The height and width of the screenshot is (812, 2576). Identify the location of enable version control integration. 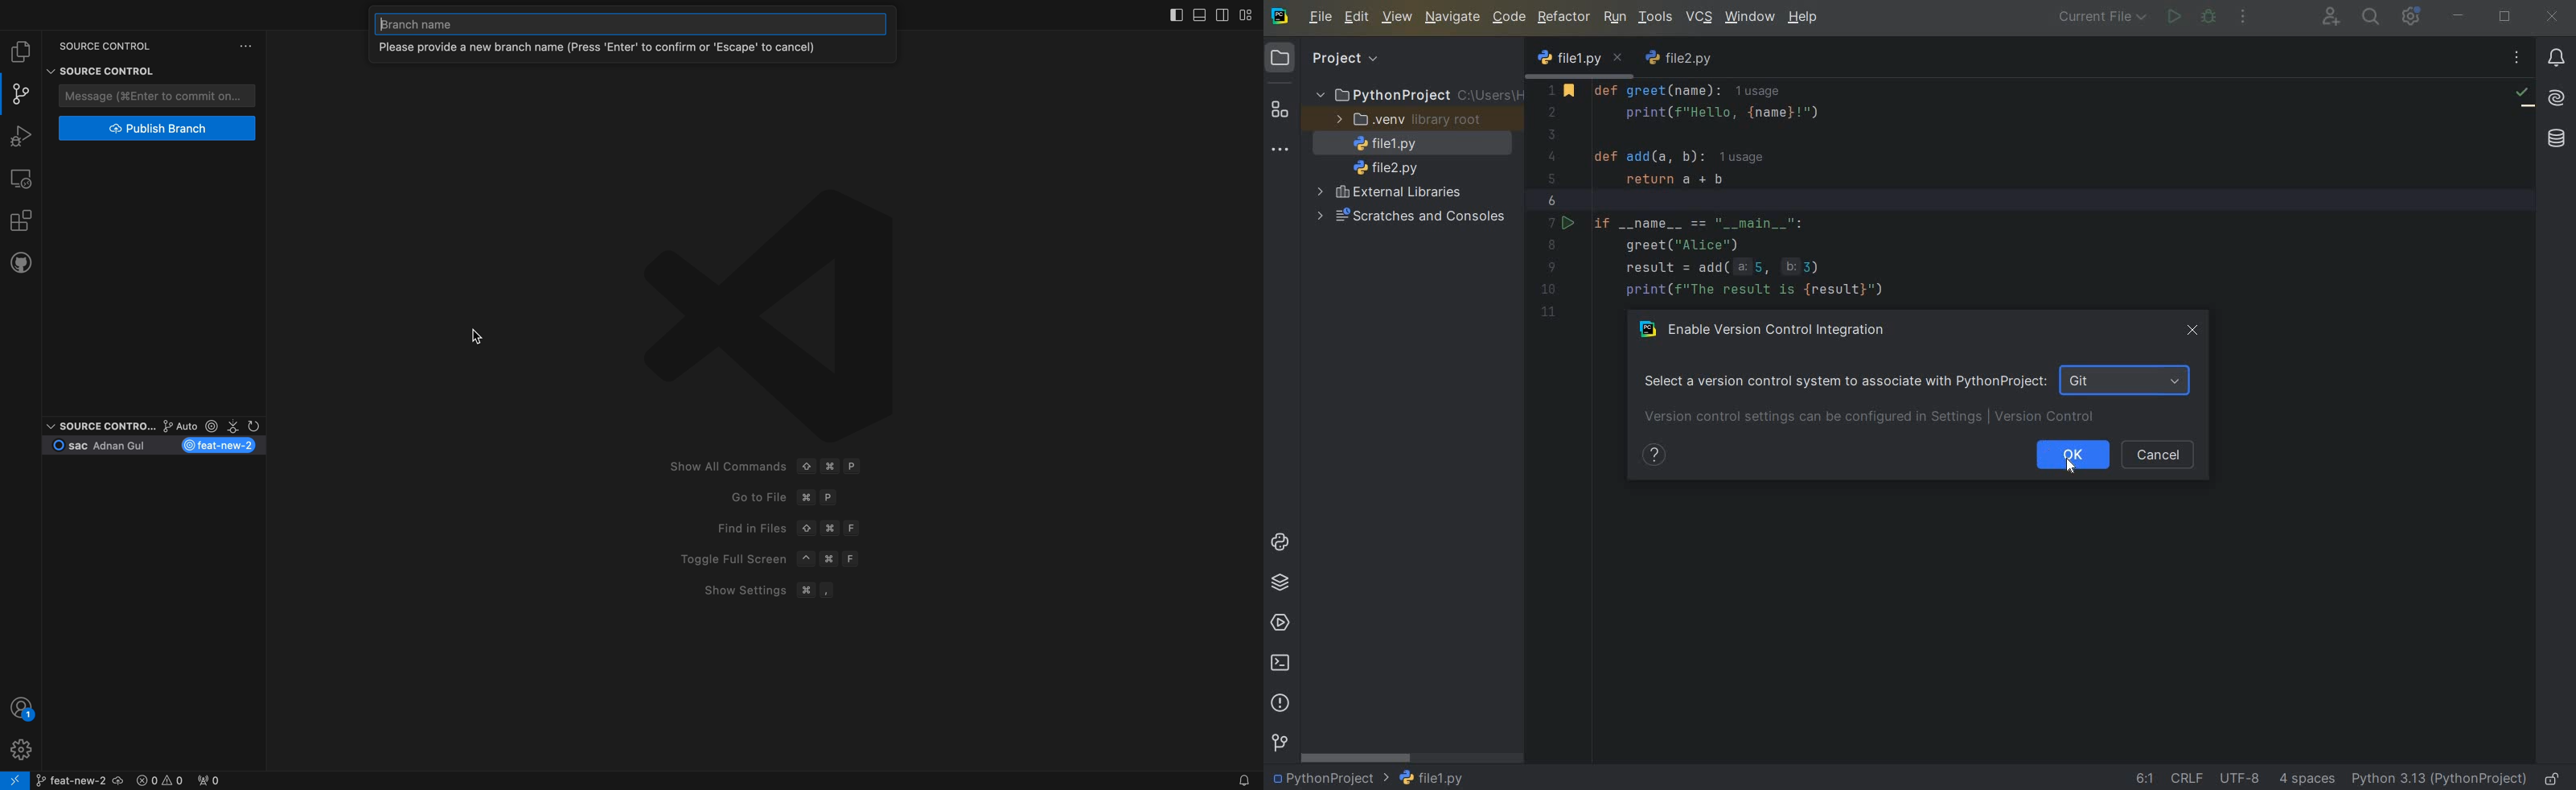
(1769, 327).